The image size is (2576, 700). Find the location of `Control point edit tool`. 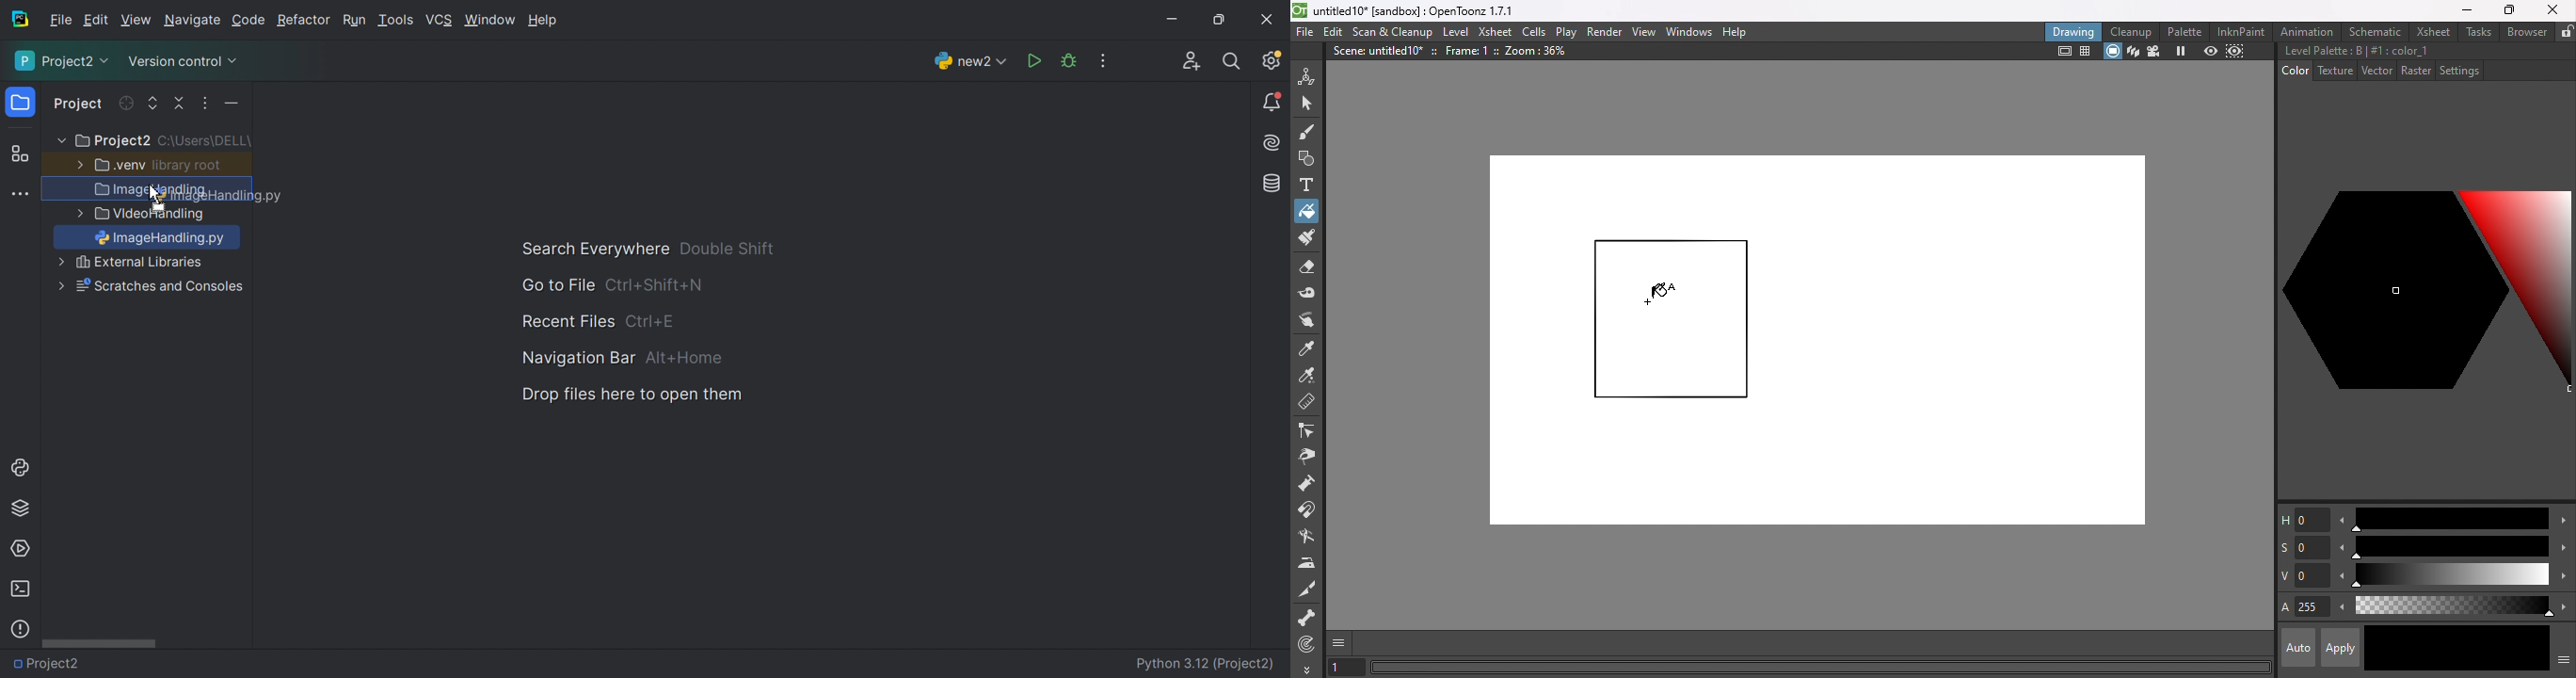

Control point edit tool is located at coordinates (1309, 429).